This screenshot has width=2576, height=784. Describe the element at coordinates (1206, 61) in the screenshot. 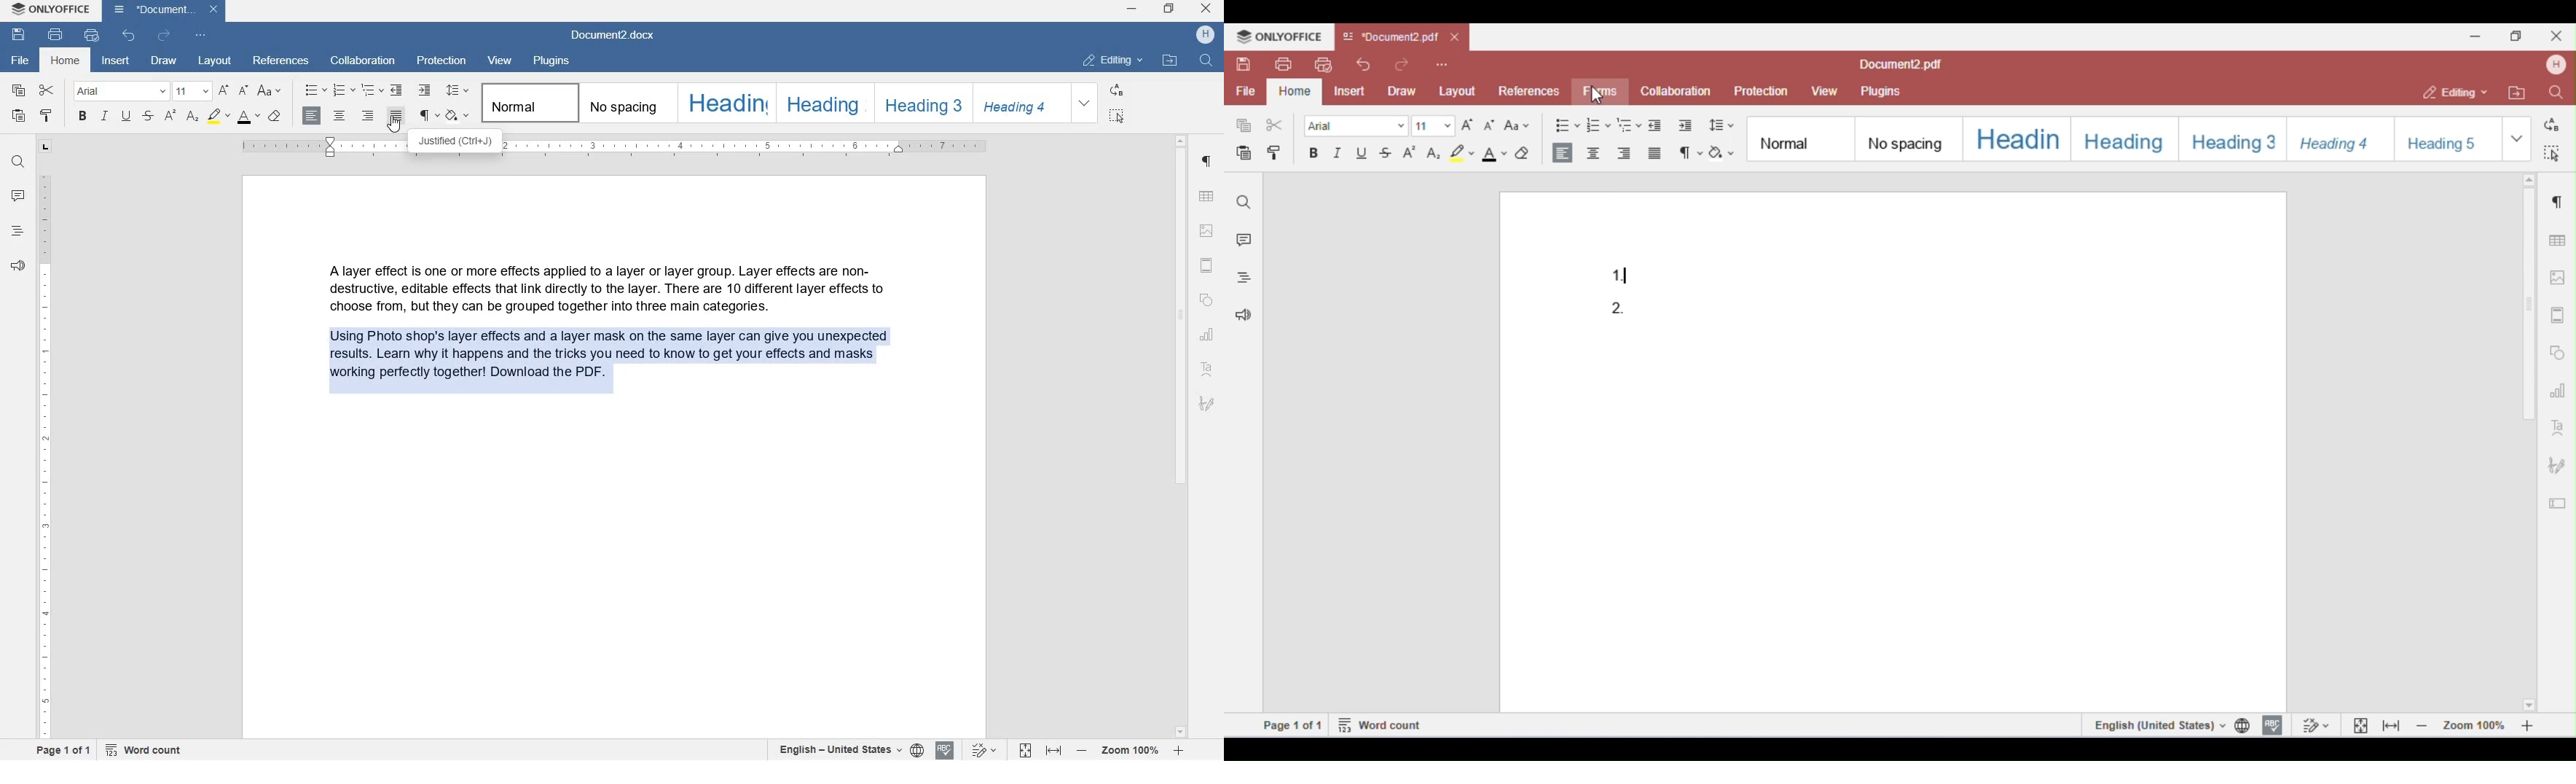

I see `FIND` at that location.